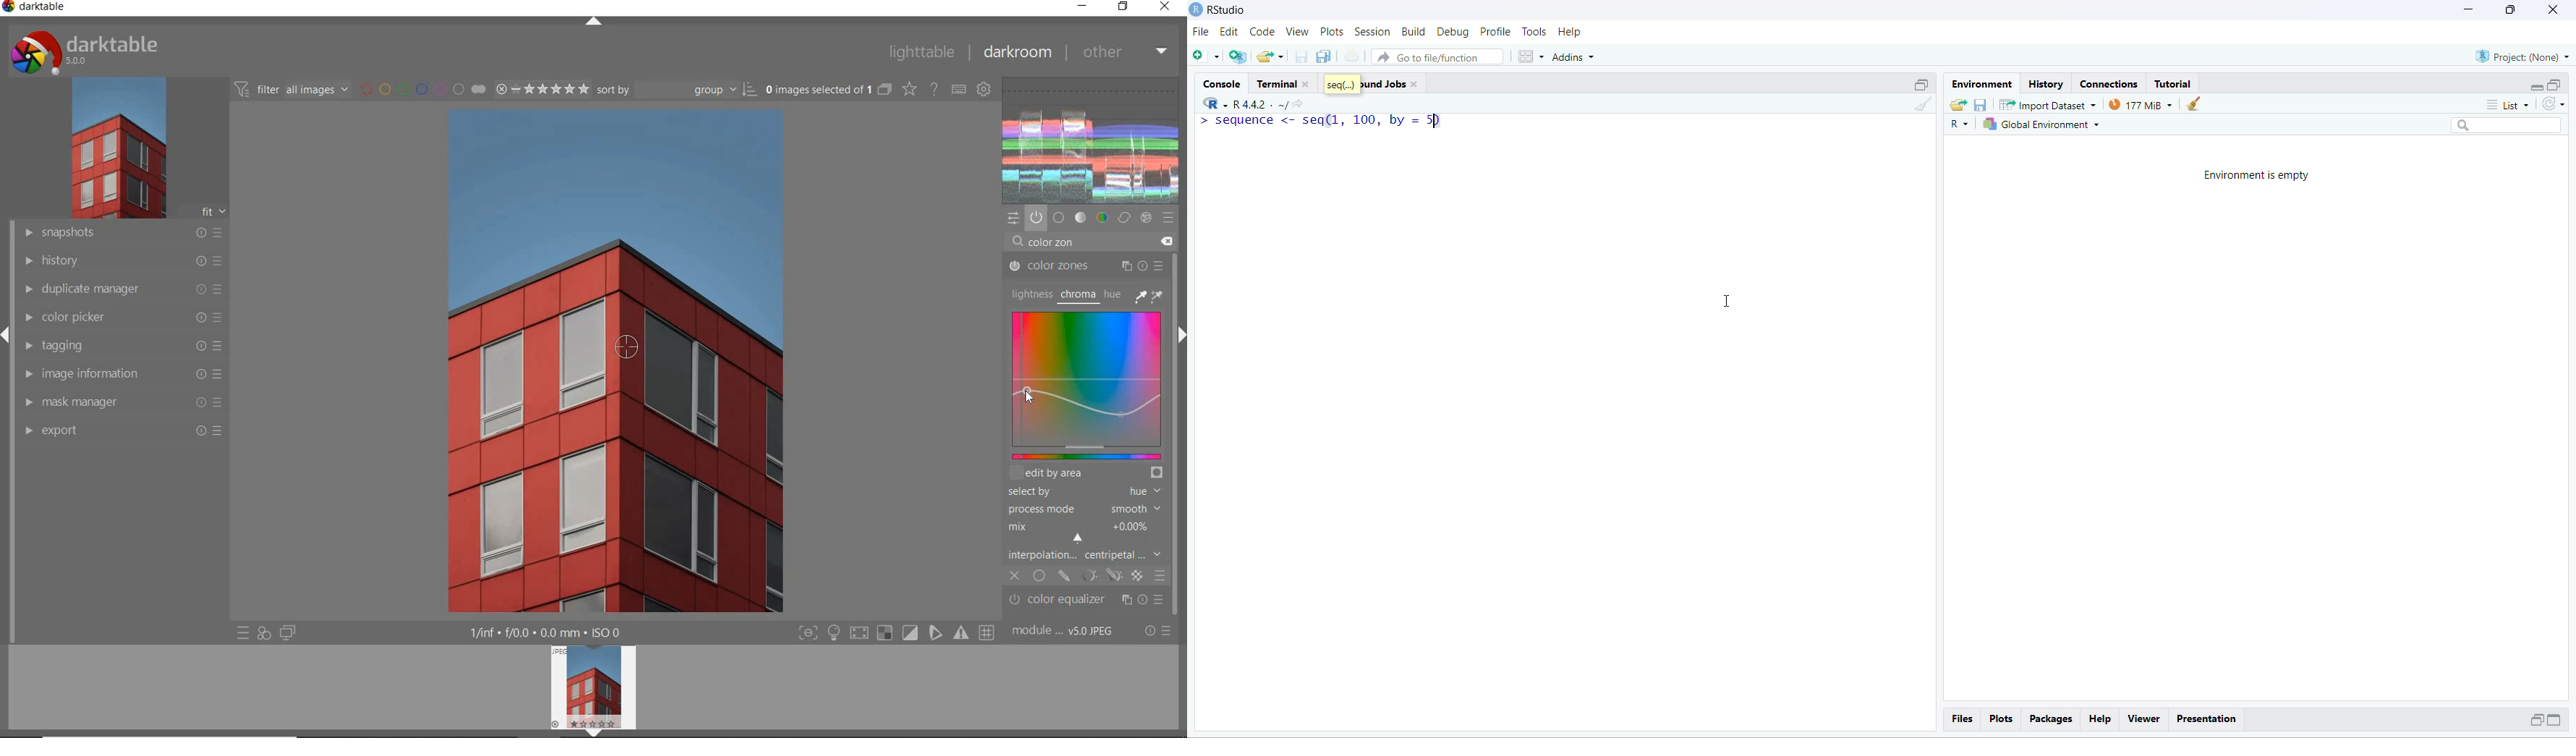 The image size is (2576, 756). Describe the element at coordinates (1166, 240) in the screenshot. I see `DELETE` at that location.